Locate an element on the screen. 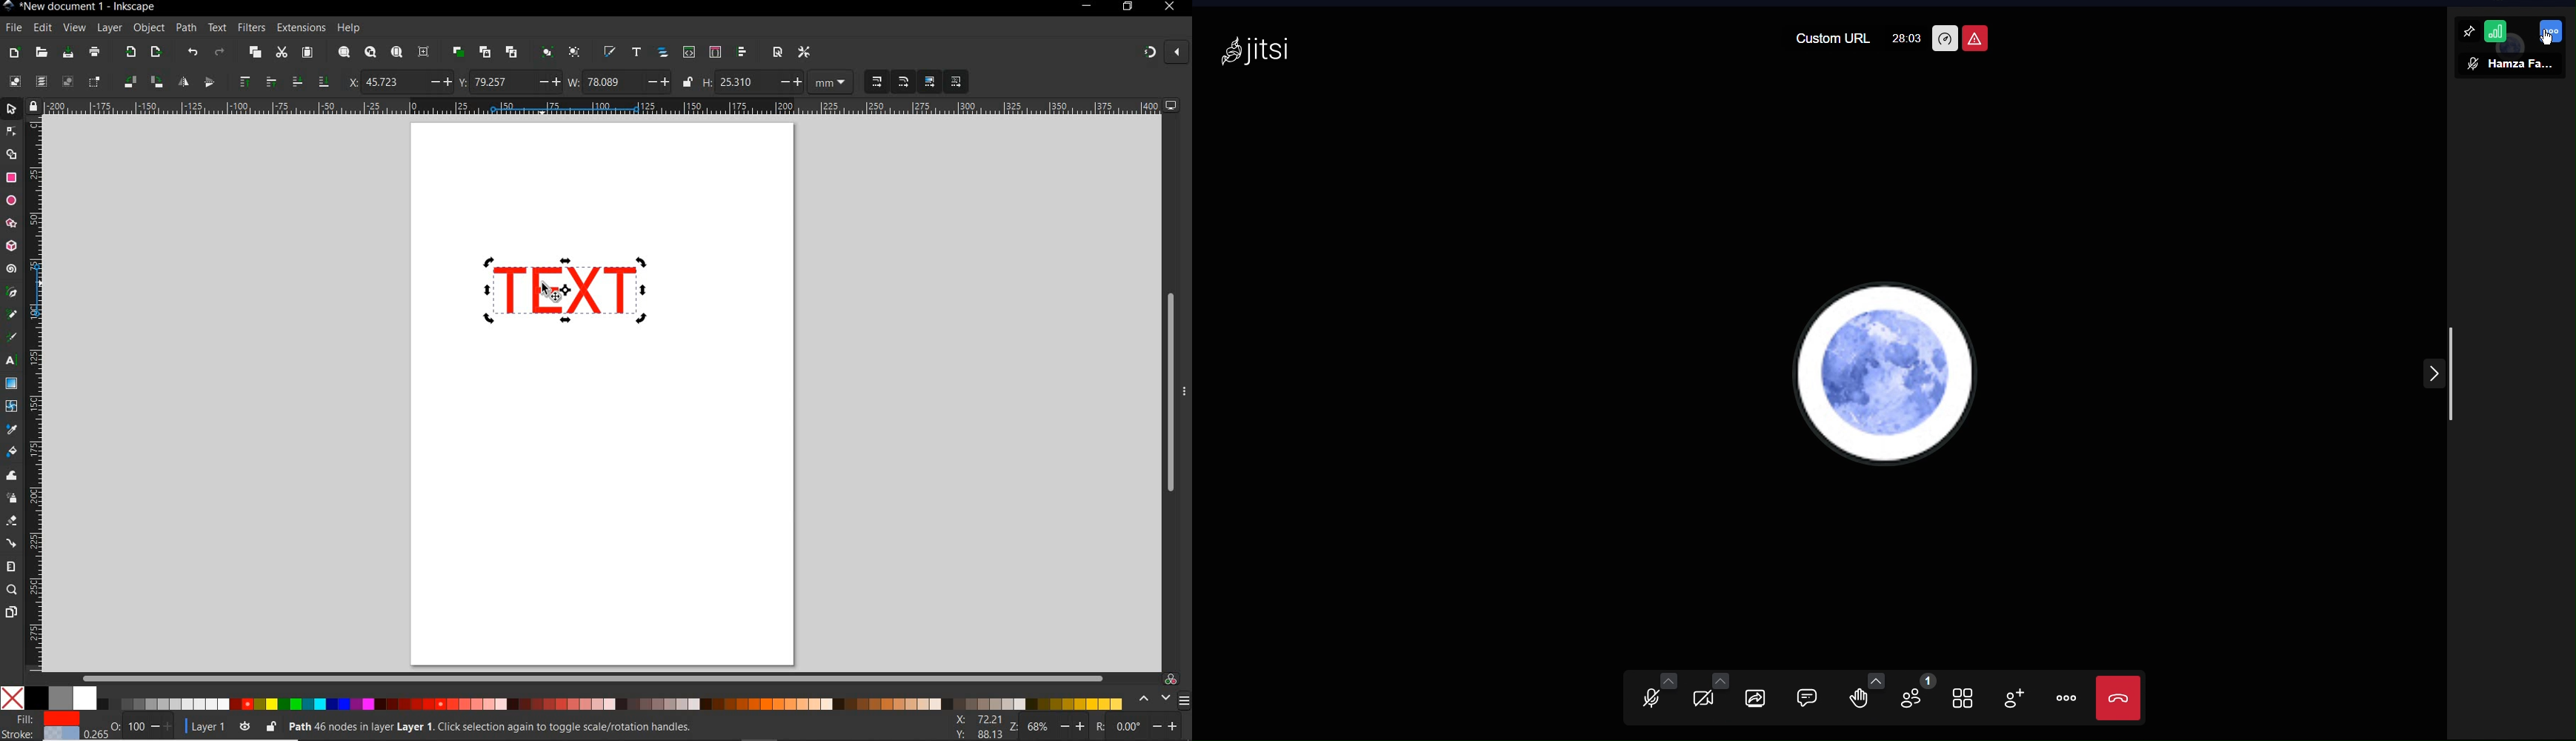  UNDO is located at coordinates (192, 51).